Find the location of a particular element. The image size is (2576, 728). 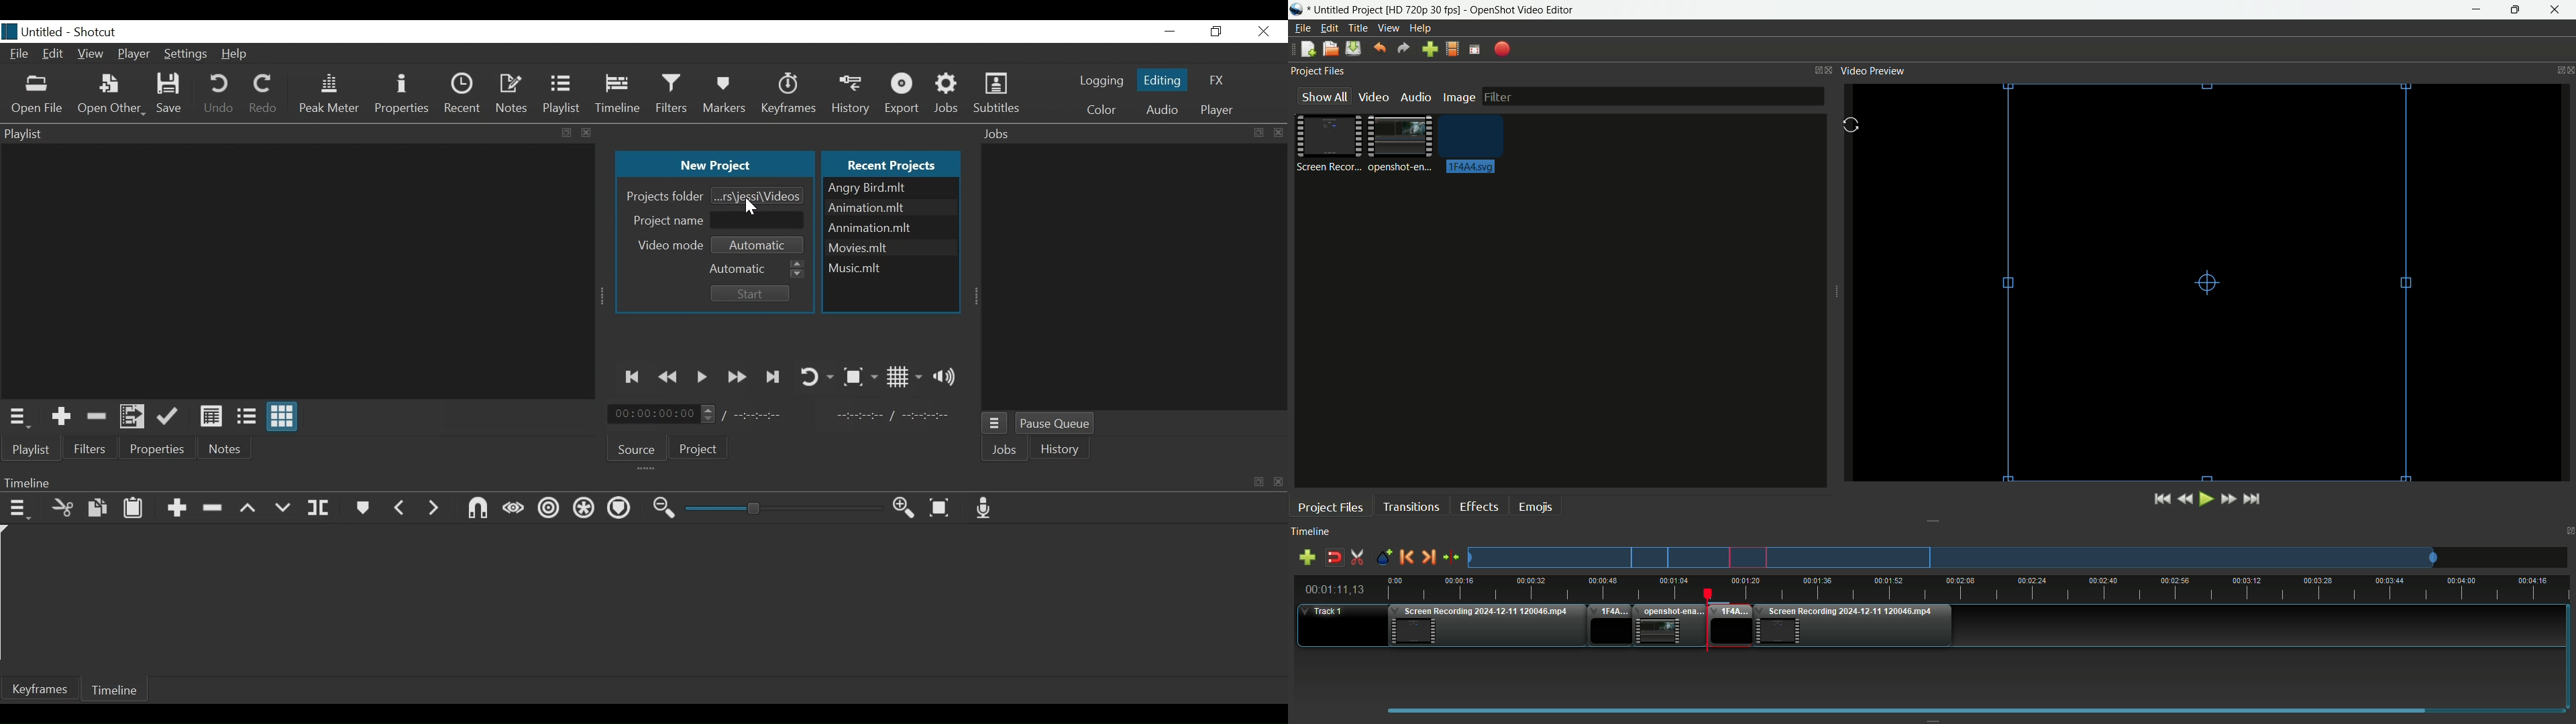

Zoom Slider is located at coordinates (784, 509).